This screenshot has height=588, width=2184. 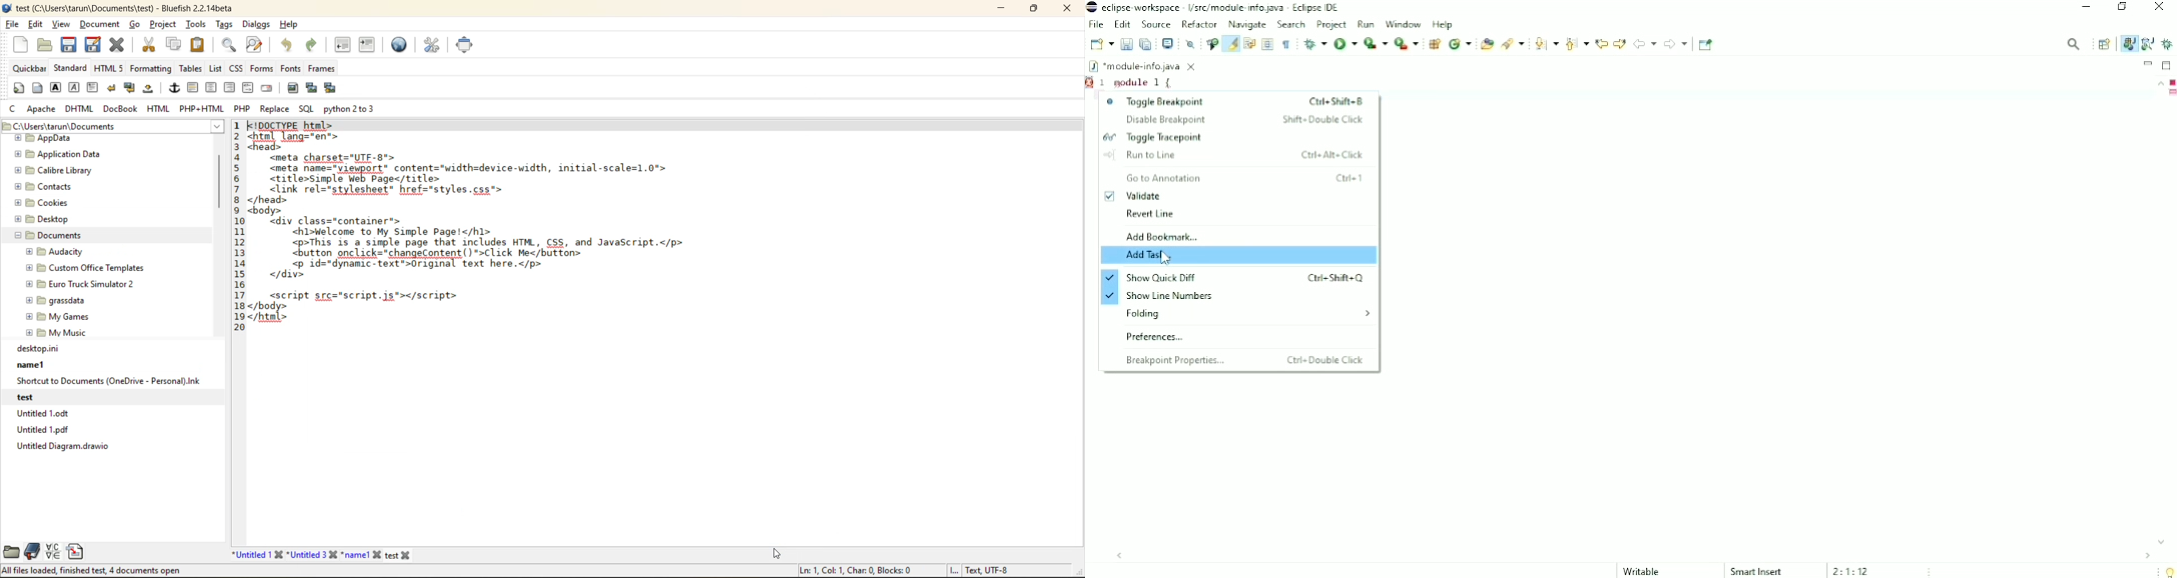 I want to click on new, so click(x=18, y=45).